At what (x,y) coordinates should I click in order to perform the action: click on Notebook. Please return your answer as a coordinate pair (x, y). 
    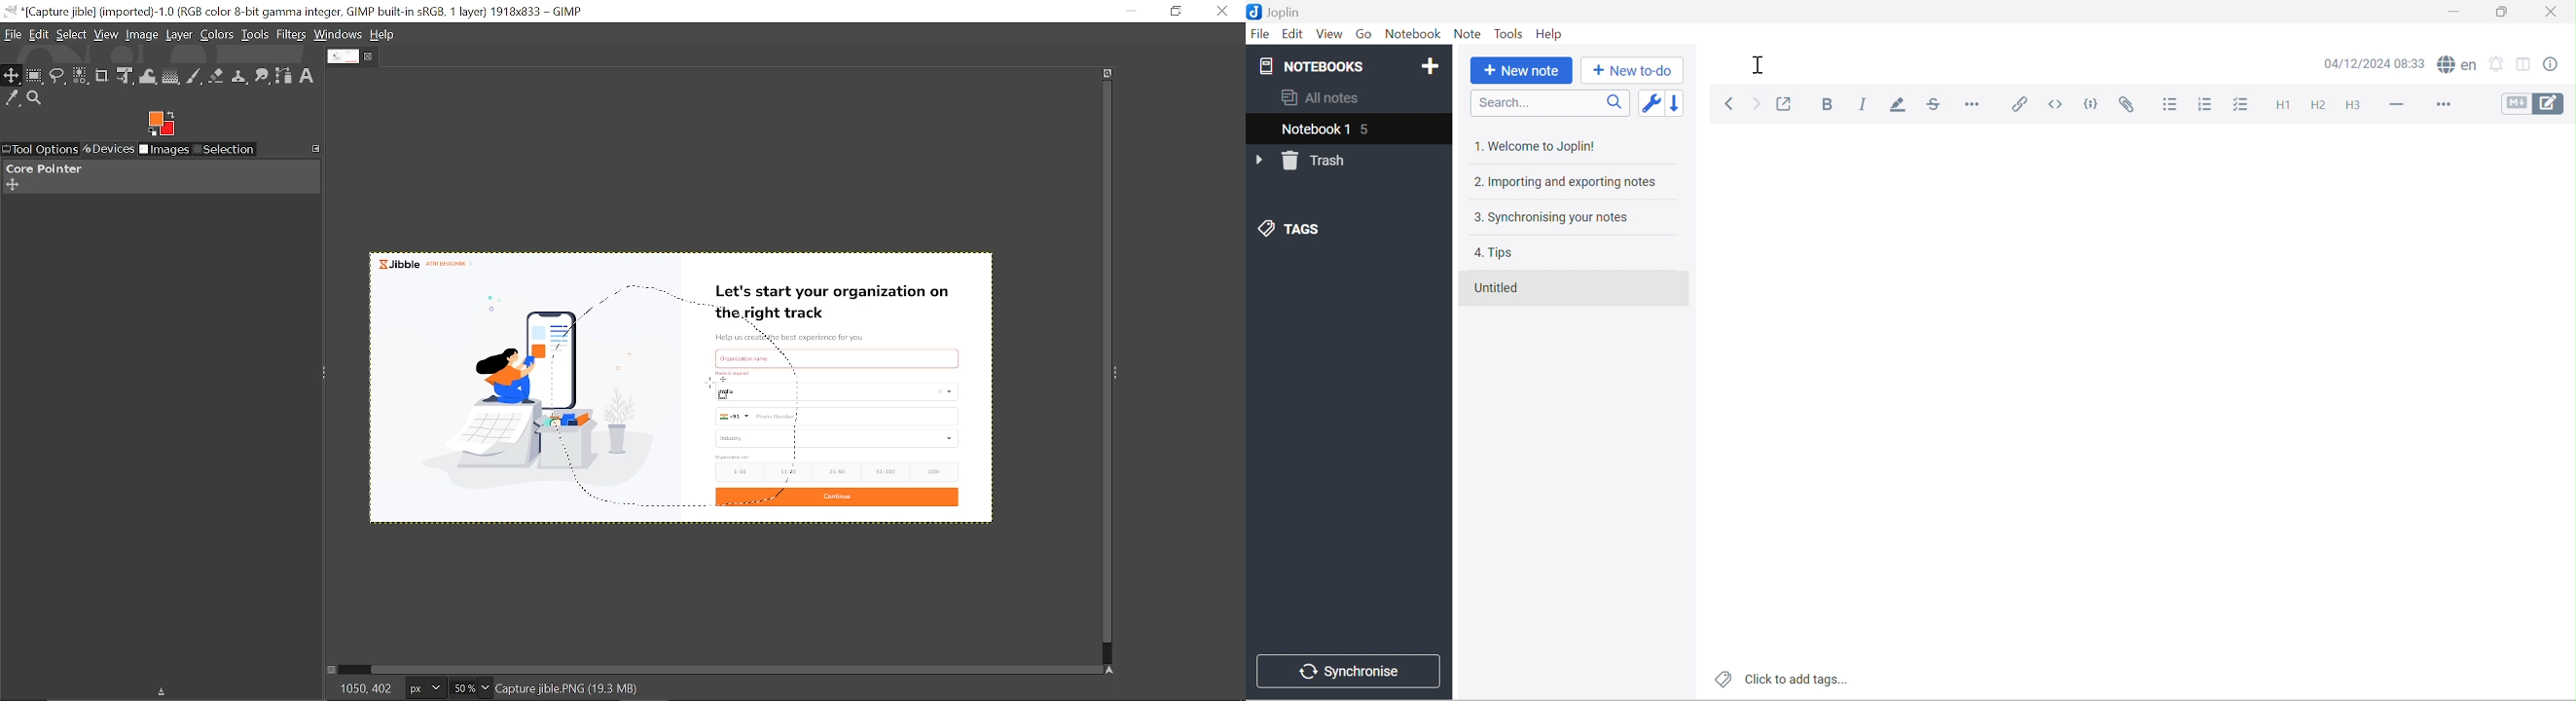
    Looking at the image, I should click on (1414, 33).